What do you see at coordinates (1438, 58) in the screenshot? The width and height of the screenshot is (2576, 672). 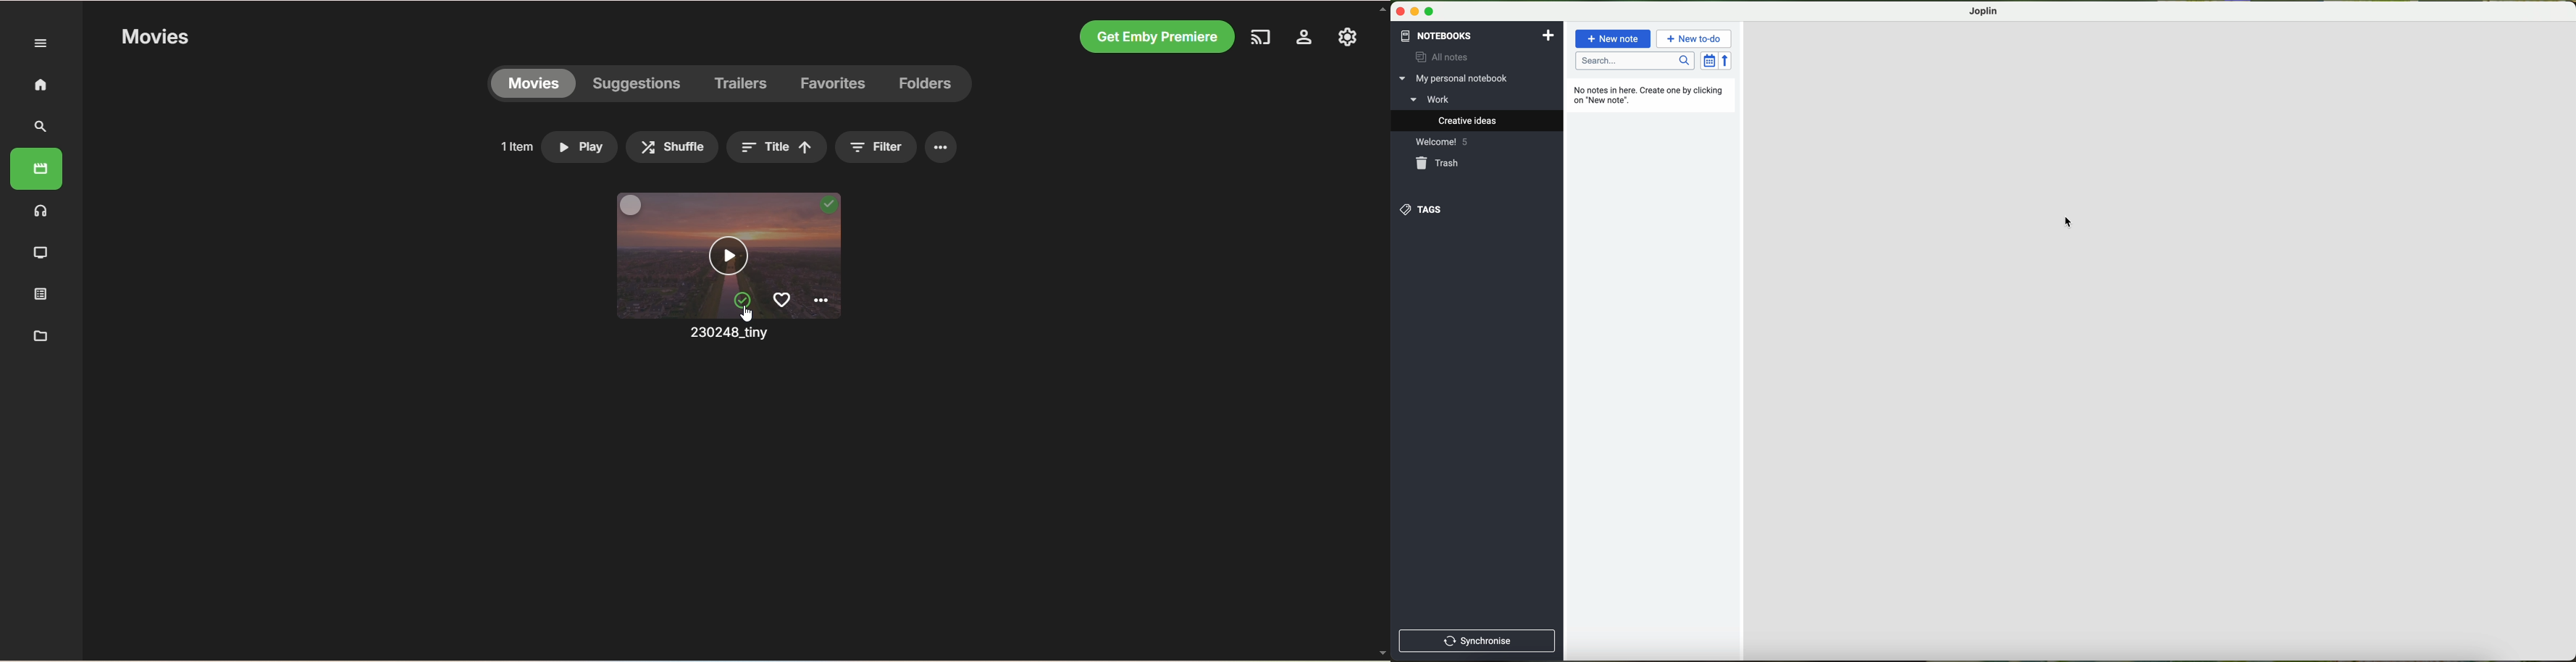 I see `all notes` at bounding box center [1438, 58].